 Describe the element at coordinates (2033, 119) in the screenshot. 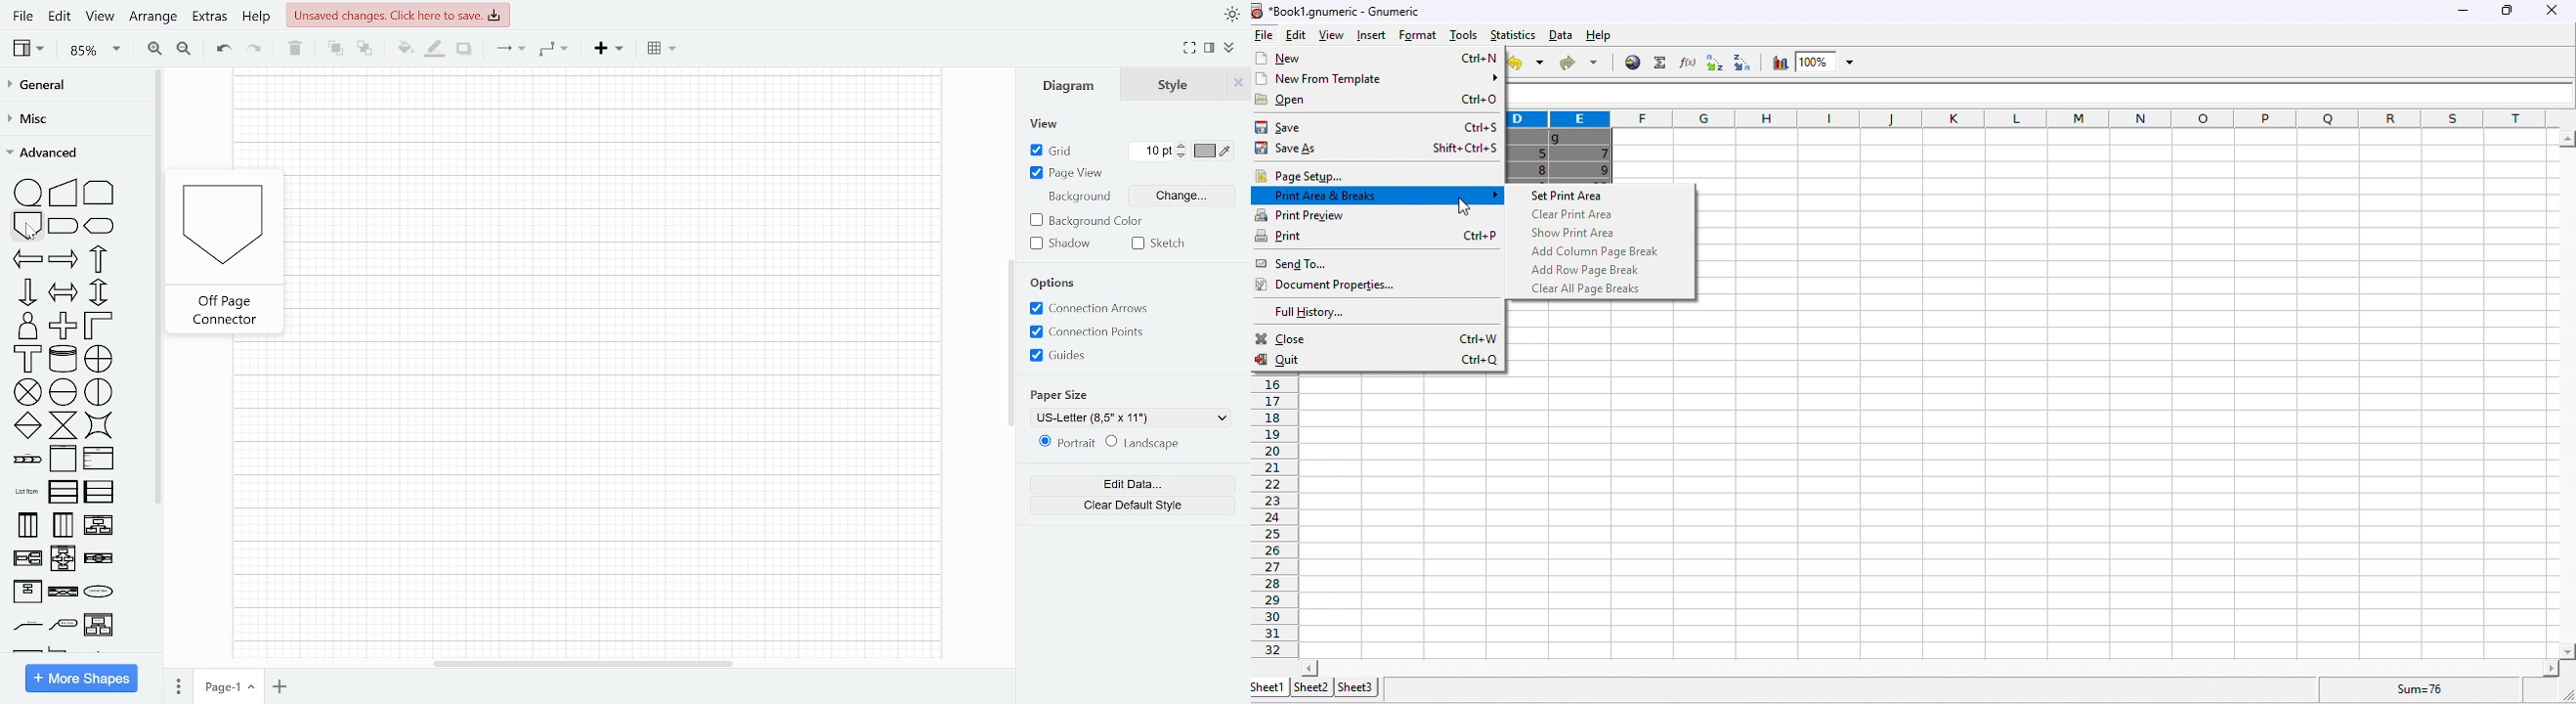

I see `column headings` at that location.